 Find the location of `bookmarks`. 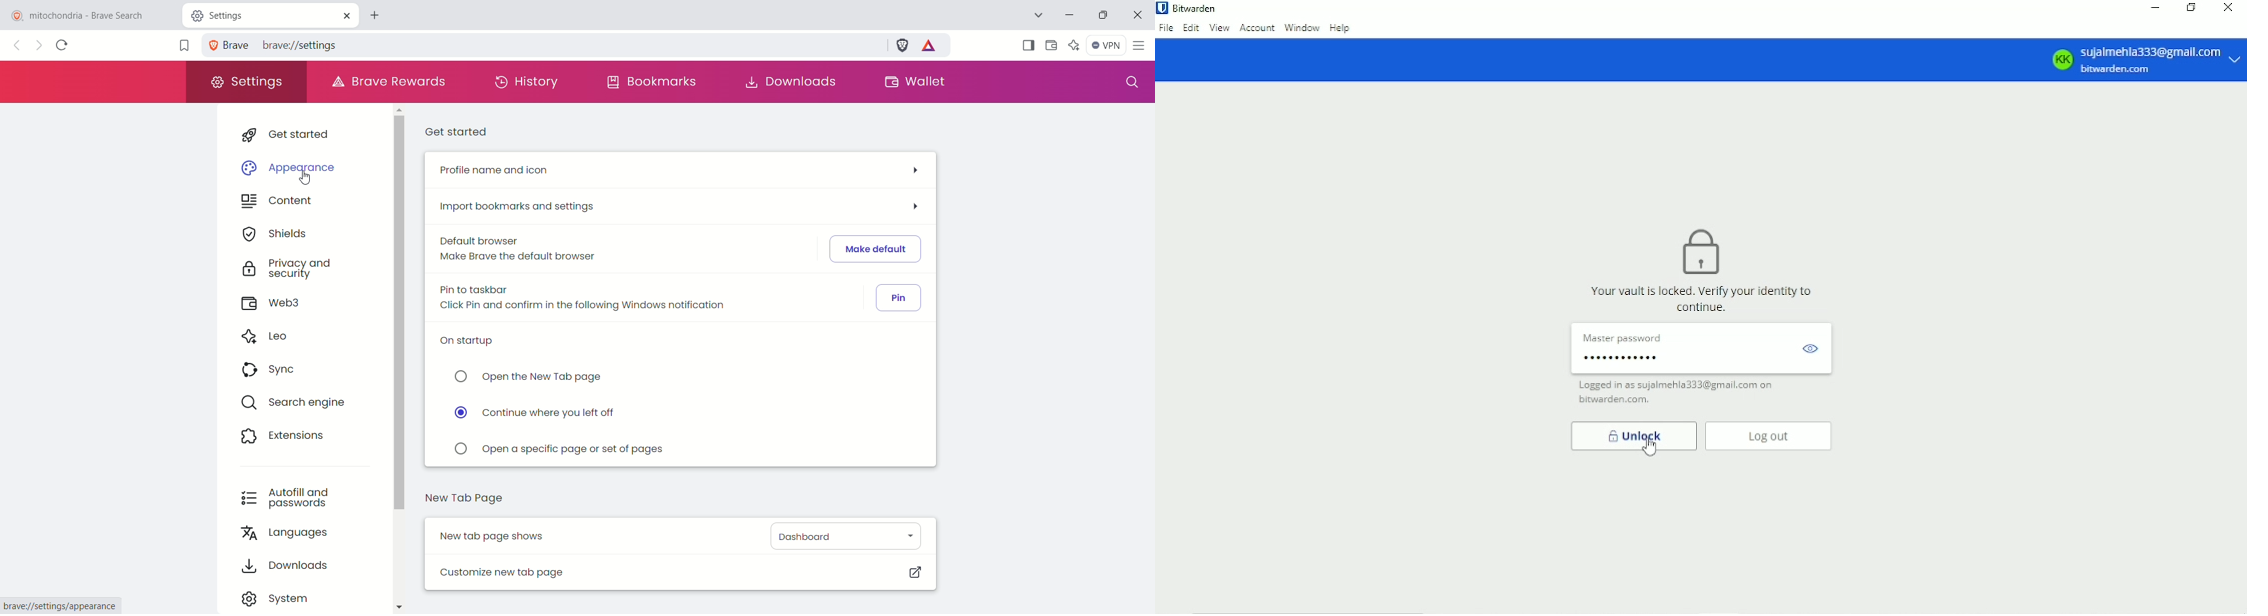

bookmarks is located at coordinates (653, 85).